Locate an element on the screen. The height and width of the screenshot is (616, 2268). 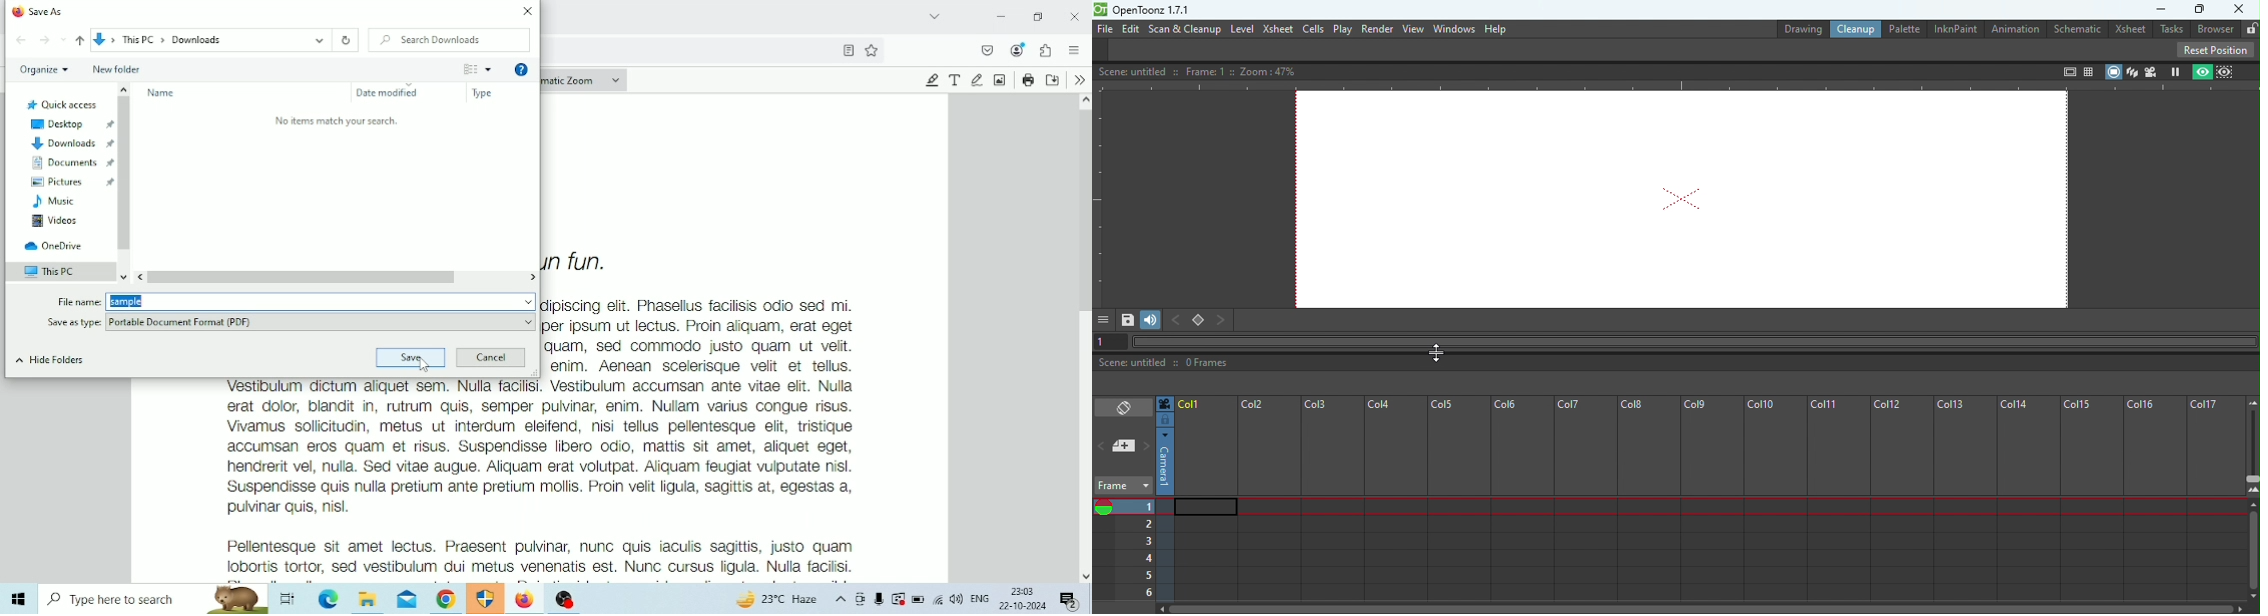
Text is located at coordinates (956, 80).